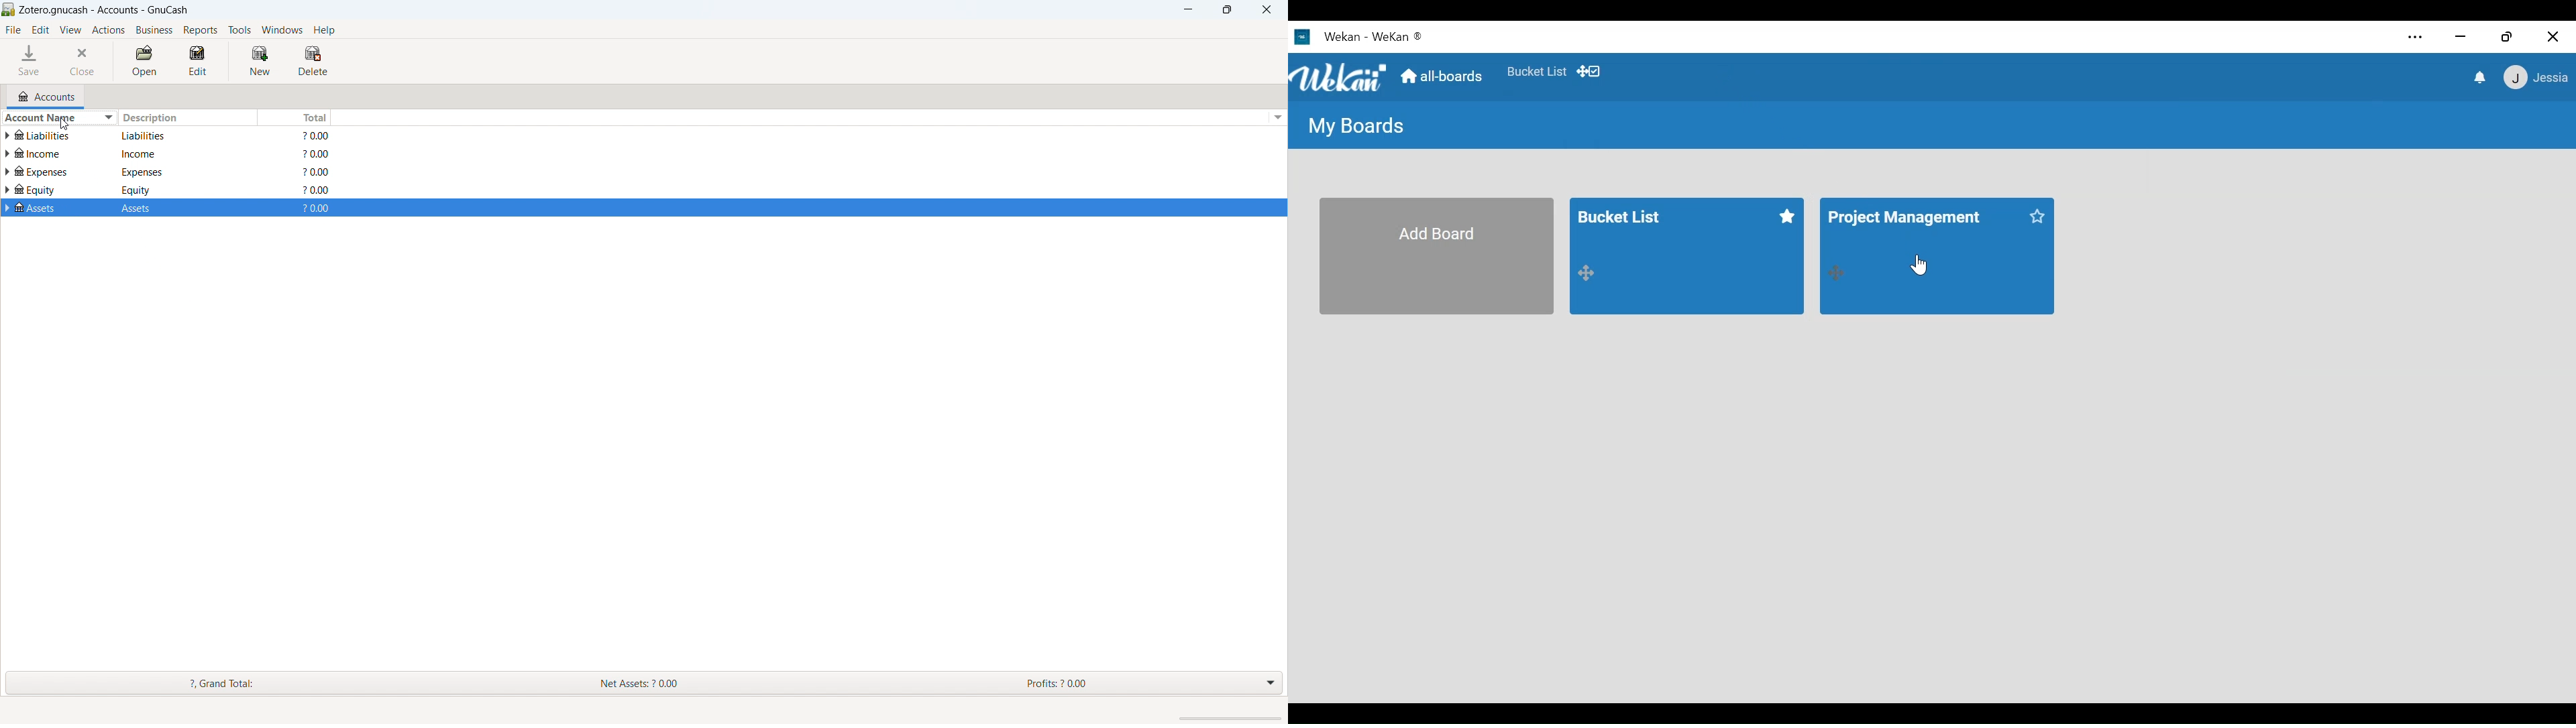 Image resolution: width=2576 pixels, height=728 pixels. Describe the element at coordinates (2414, 38) in the screenshot. I see `settings and more` at that location.